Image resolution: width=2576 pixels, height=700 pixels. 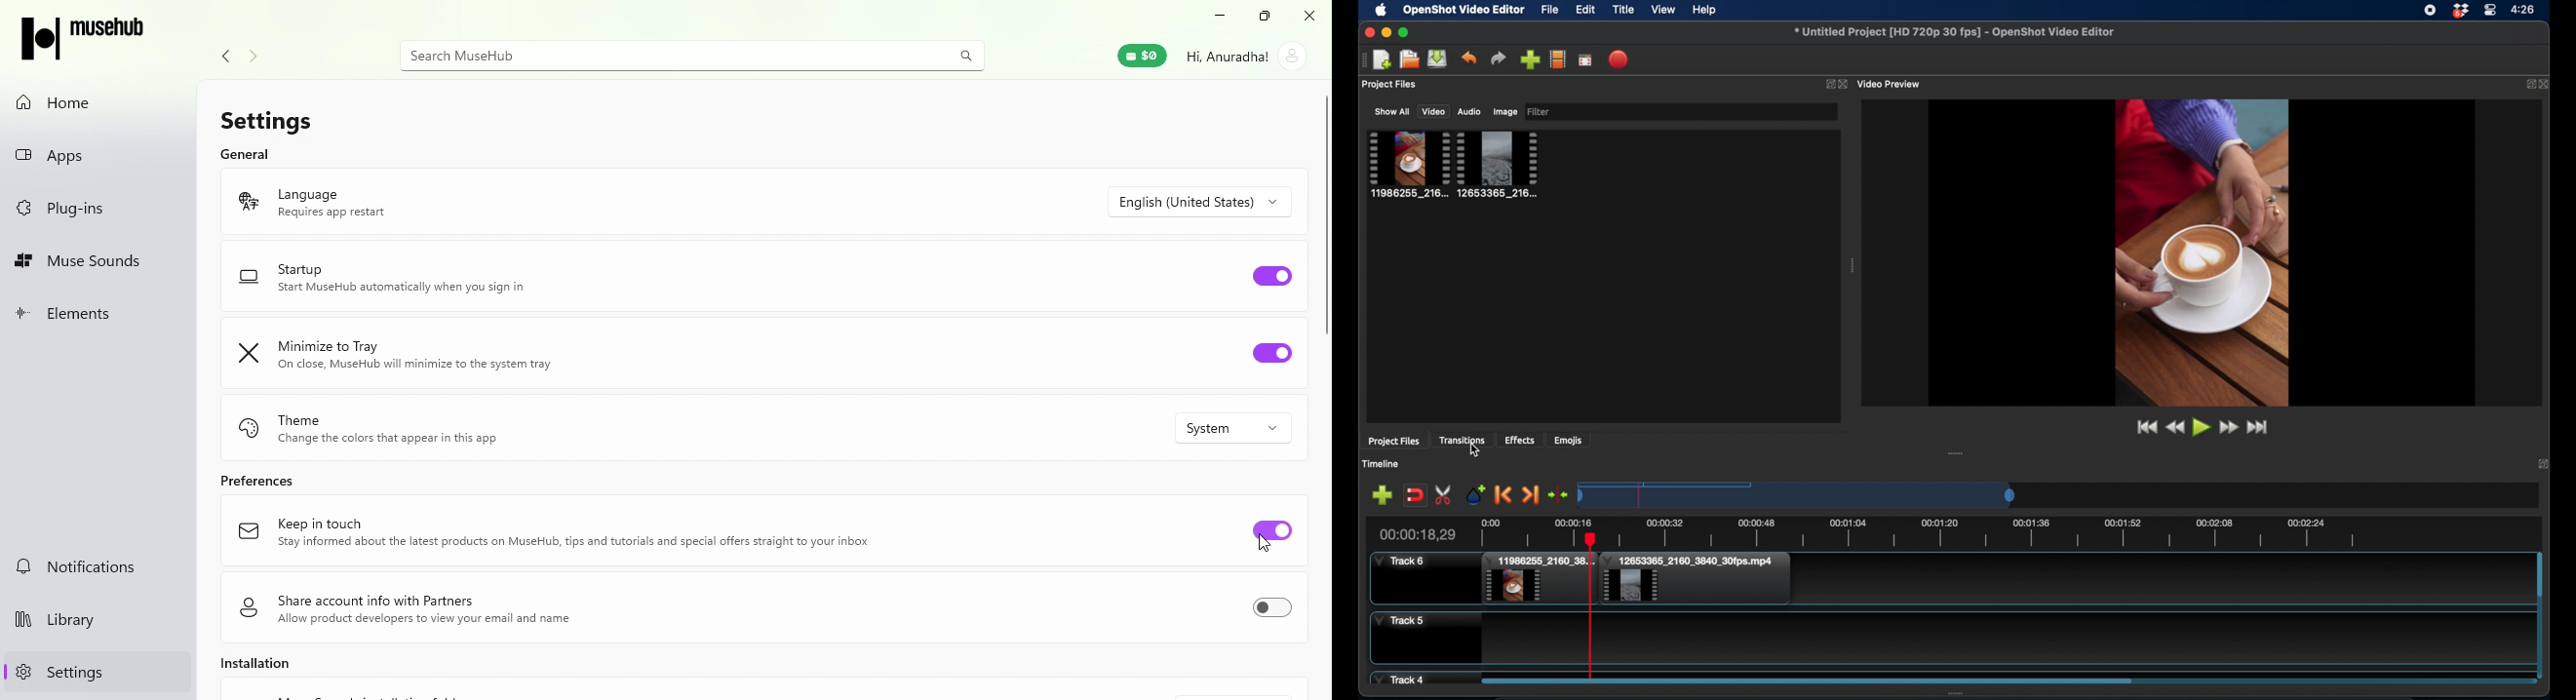 I want to click on effects, so click(x=1521, y=440).